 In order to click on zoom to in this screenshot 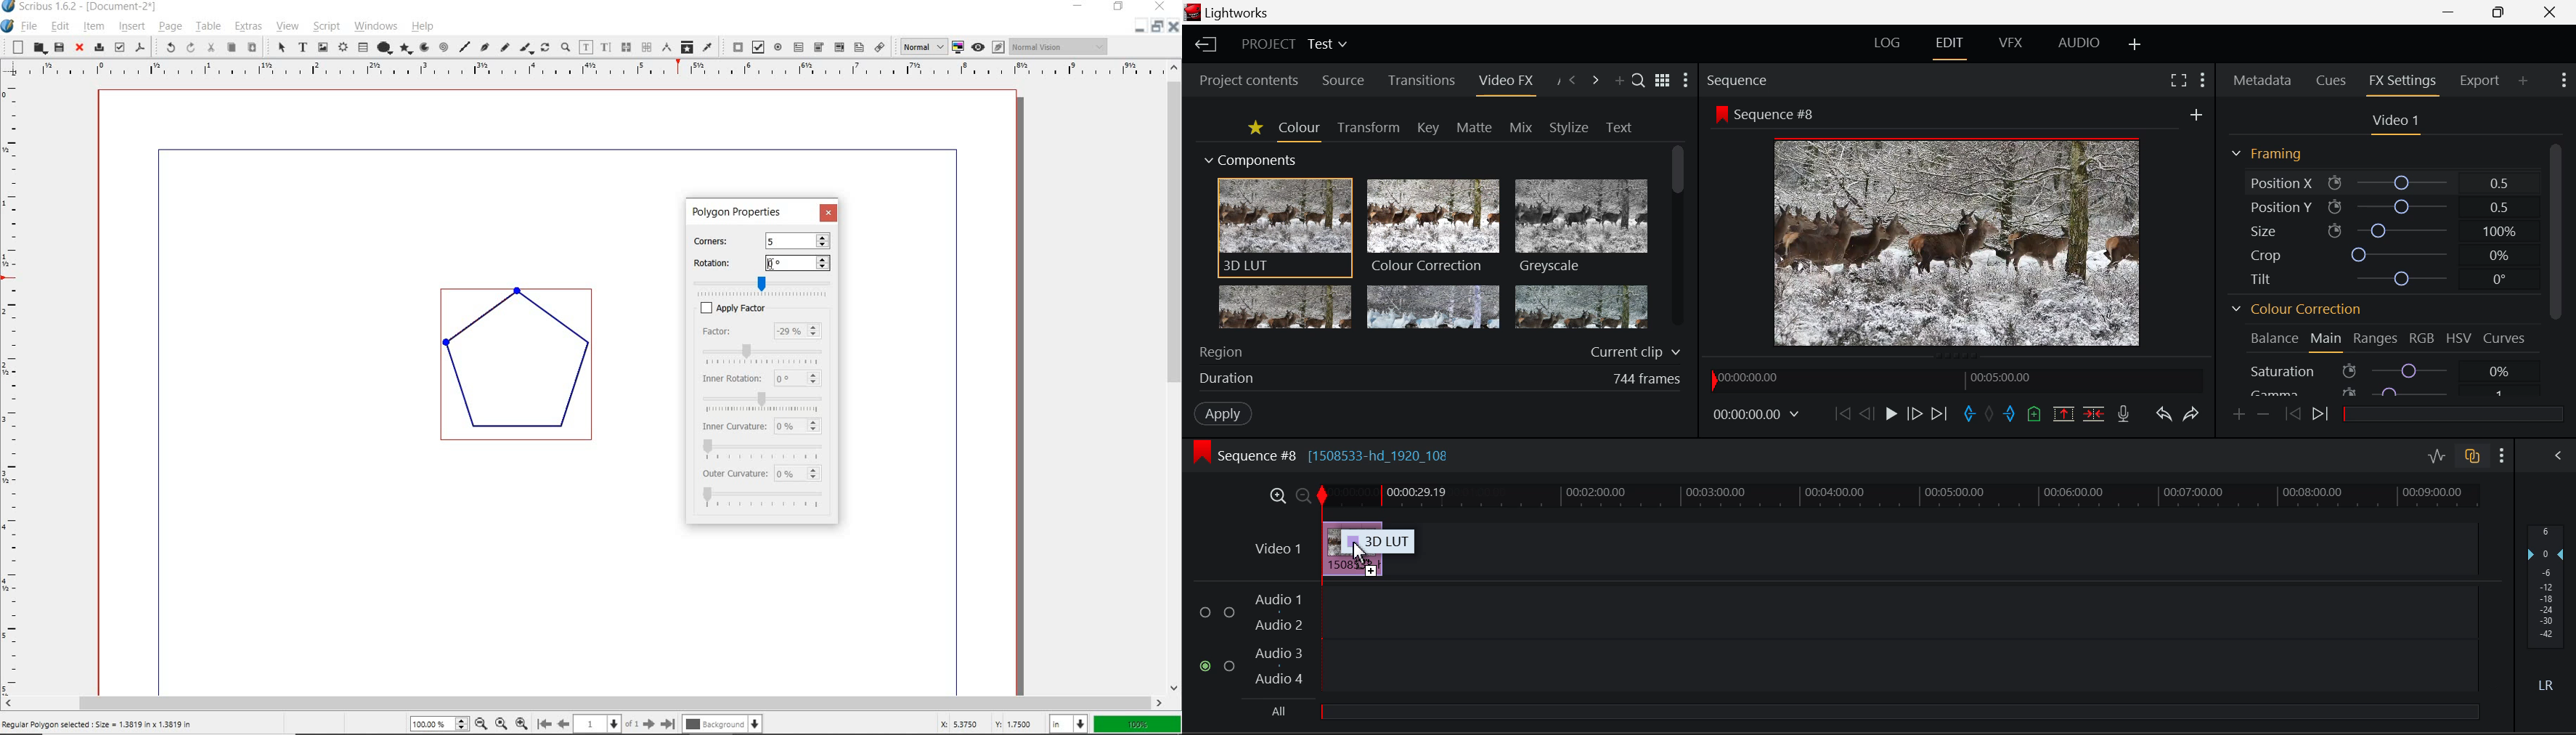, I will do `click(500, 724)`.